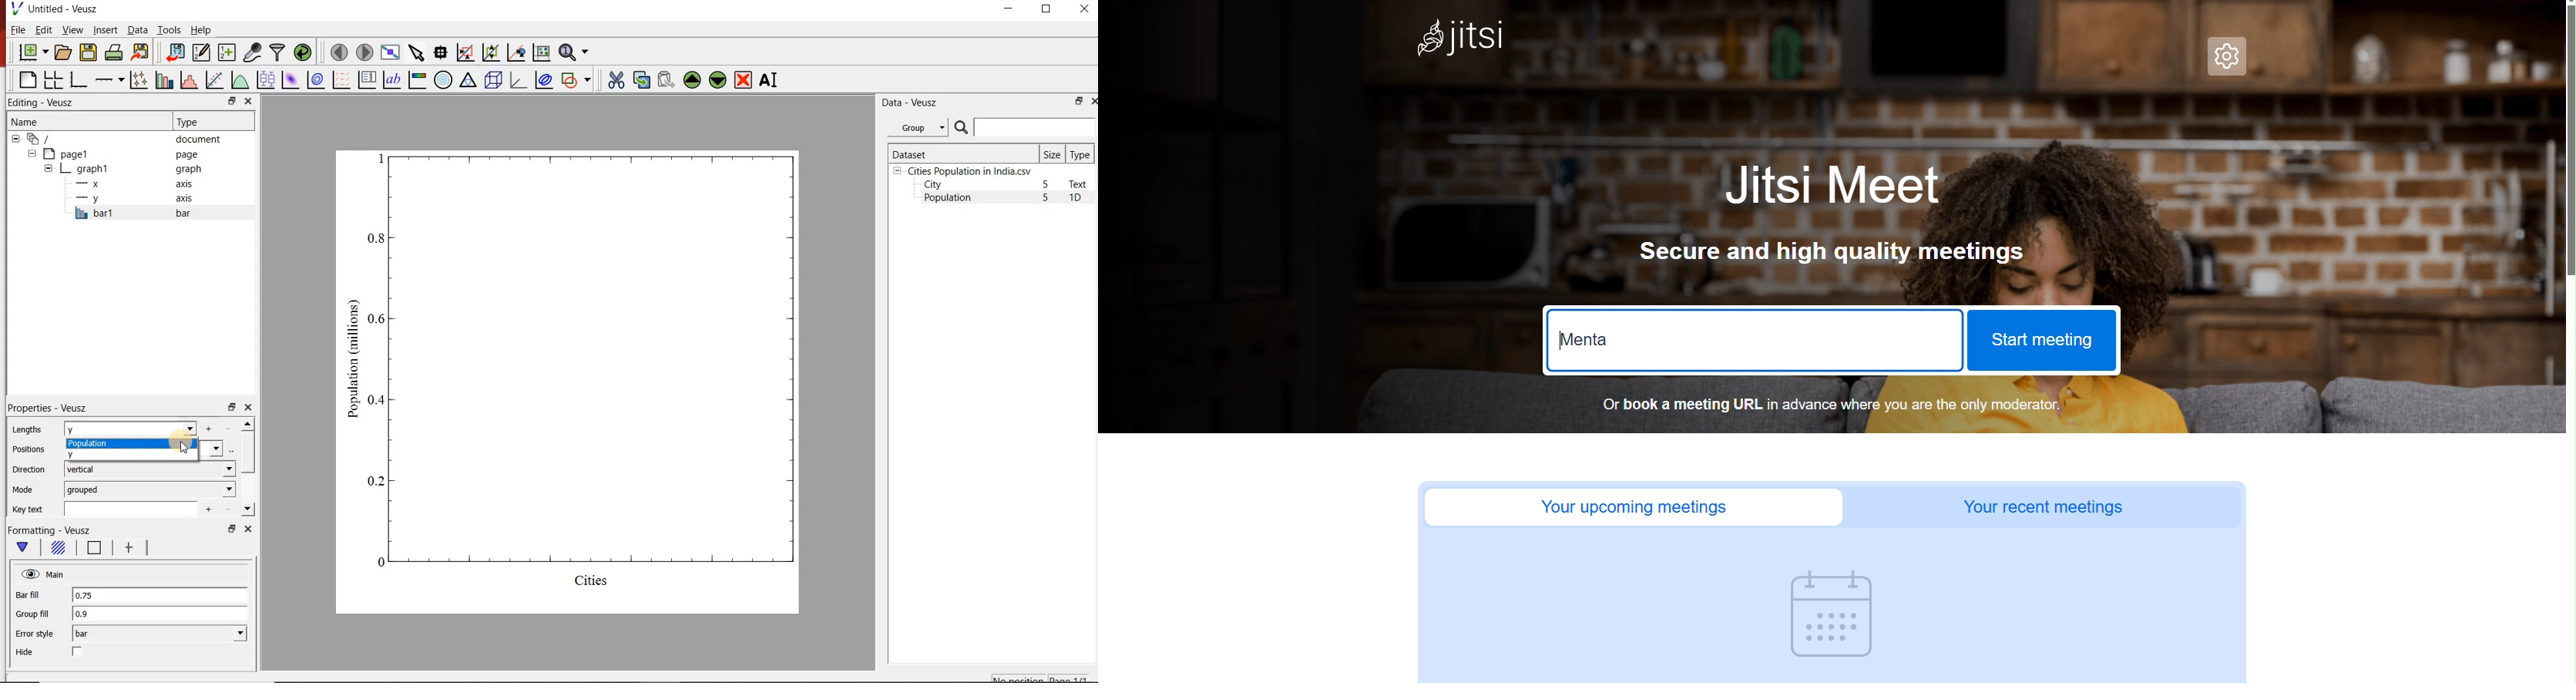 The height and width of the screenshot is (700, 2576). I want to click on Calendar icon, so click(1836, 615).